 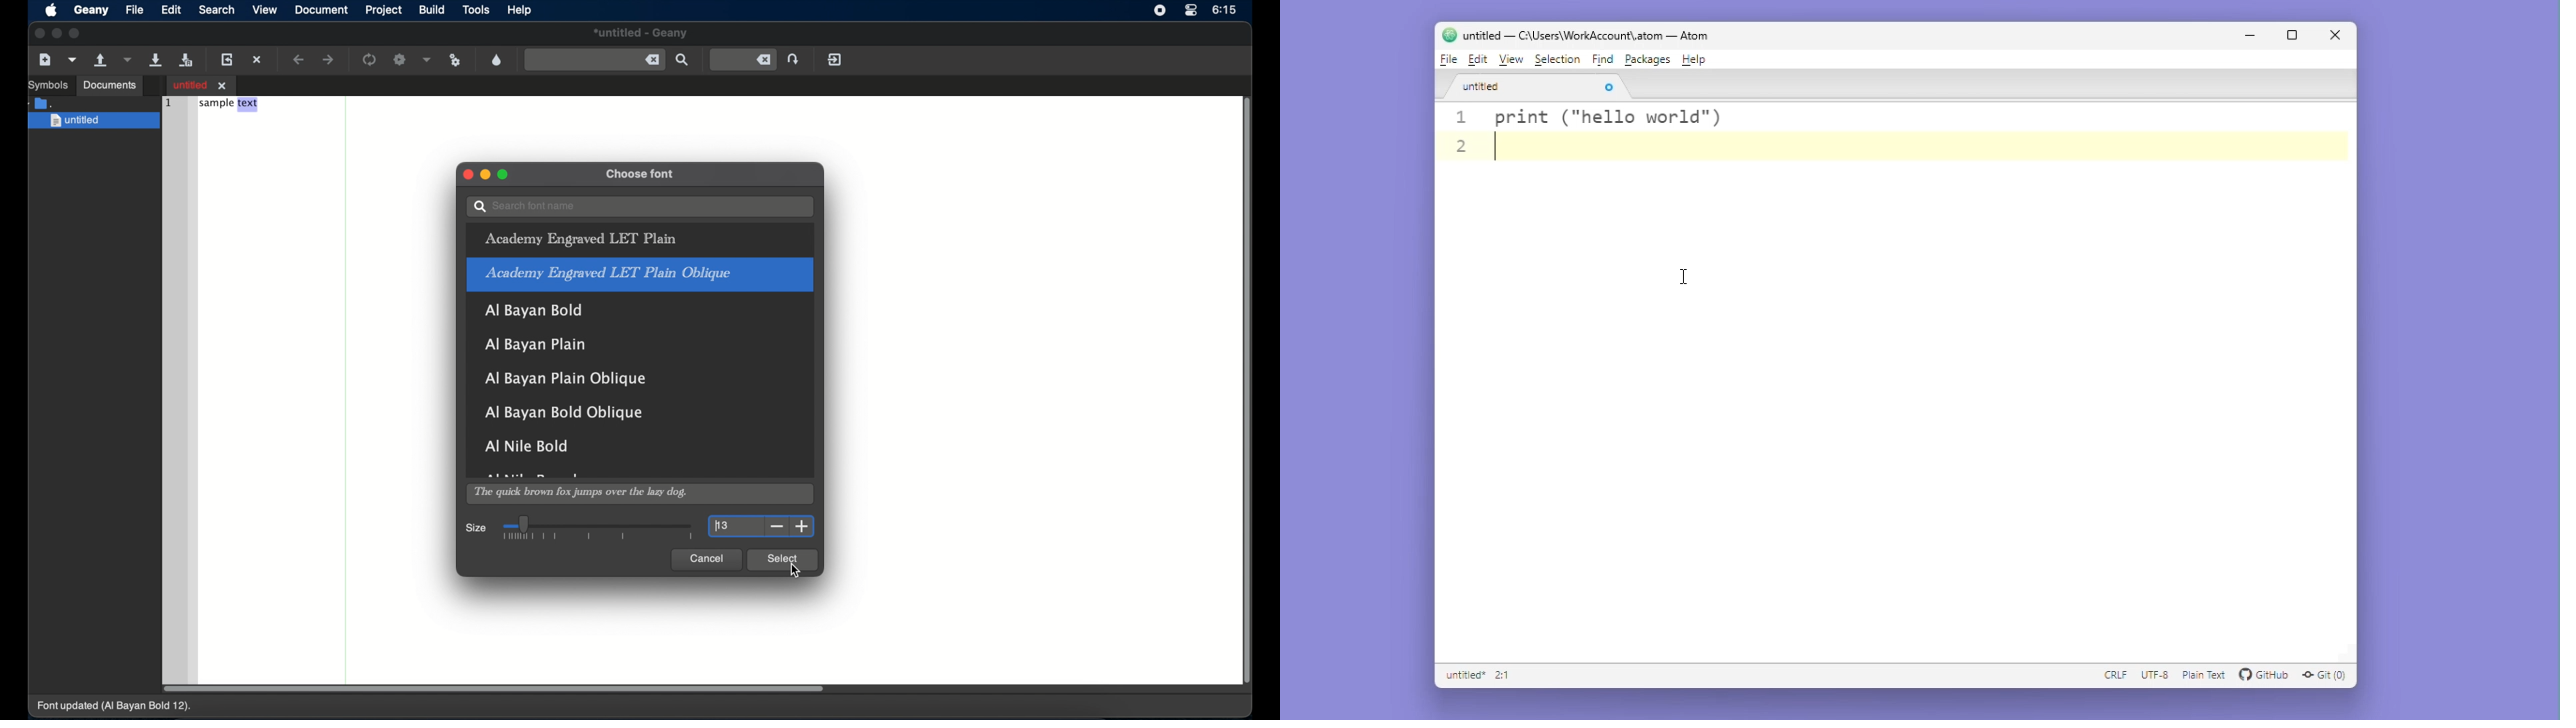 I want to click on view, so click(x=264, y=11).